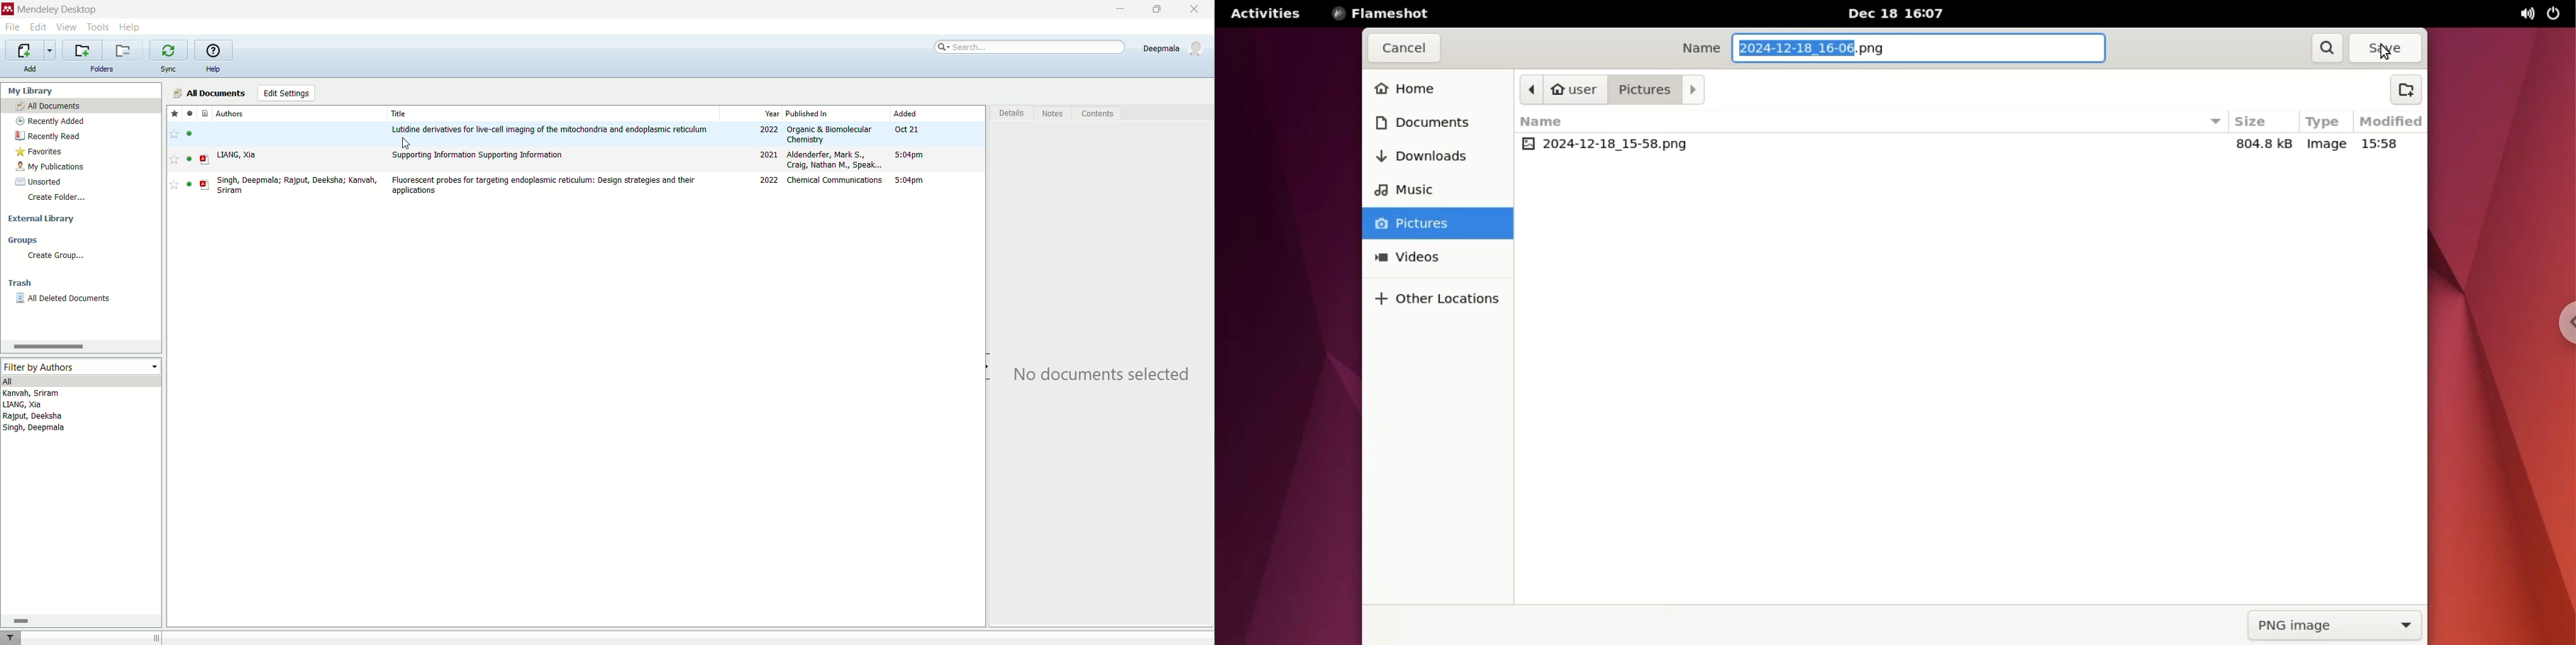  Describe the element at coordinates (124, 50) in the screenshot. I see `remove current folder` at that location.